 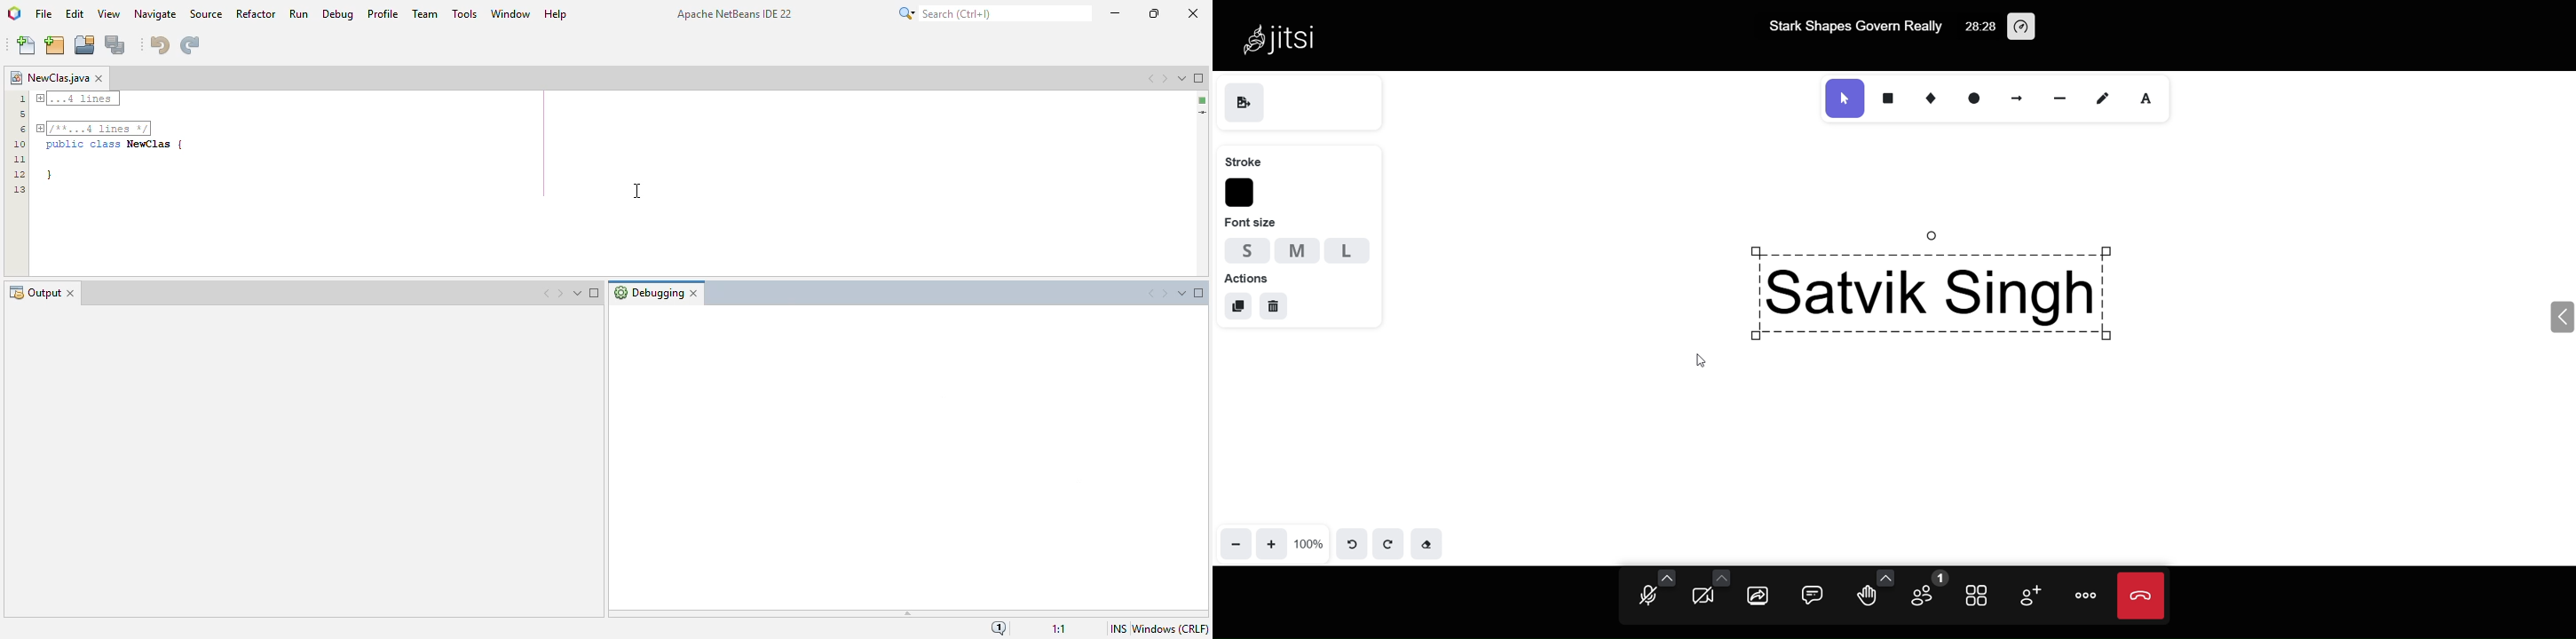 What do you see at coordinates (733, 14) in the screenshot?
I see `Apache NetBeans IDE 22` at bounding box center [733, 14].